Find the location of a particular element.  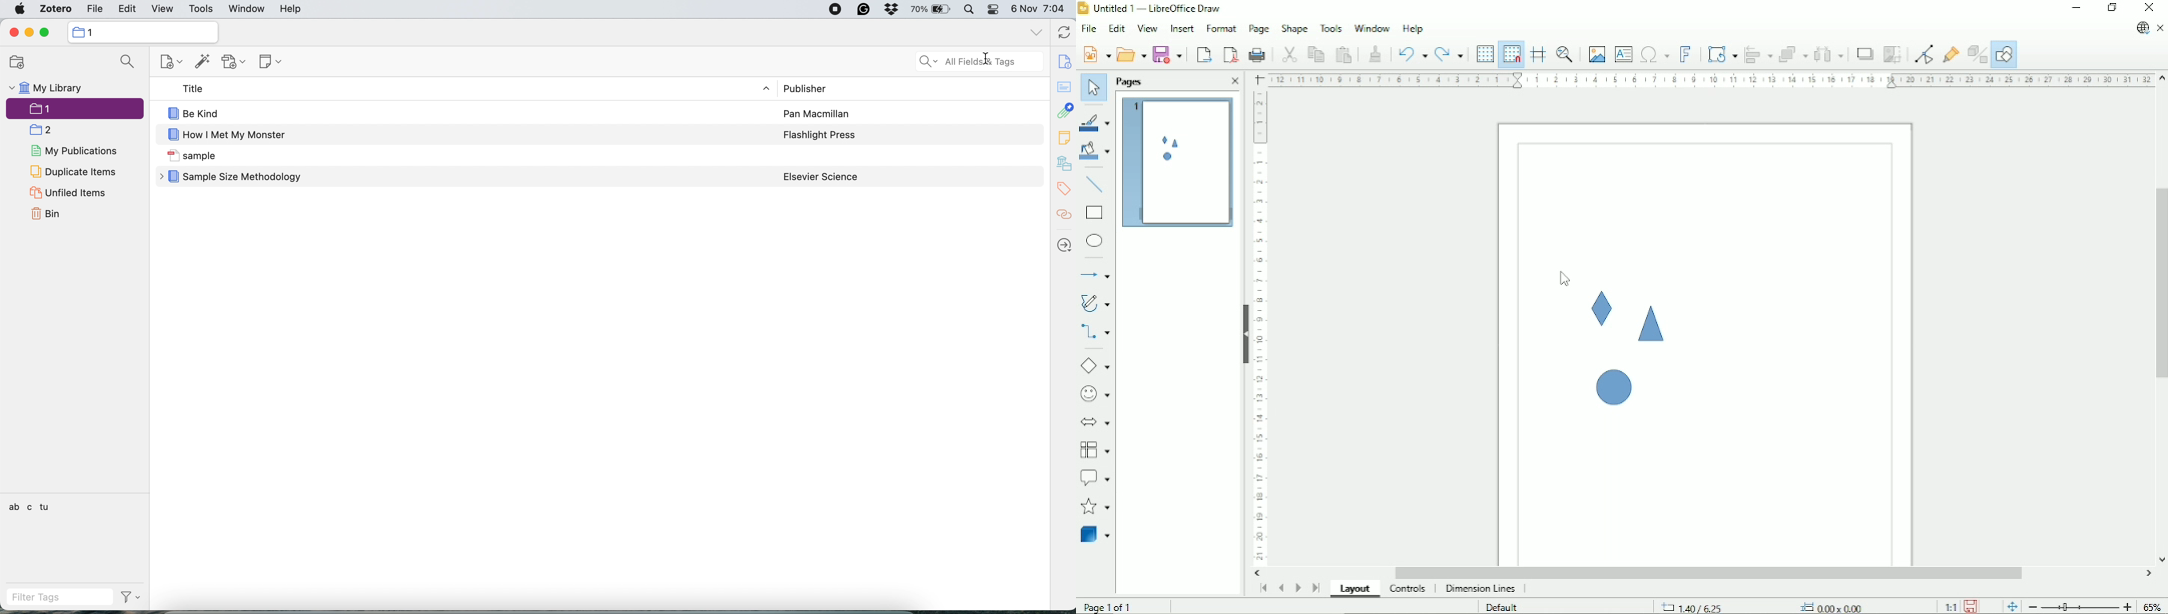

Elsevier Science is located at coordinates (821, 177).